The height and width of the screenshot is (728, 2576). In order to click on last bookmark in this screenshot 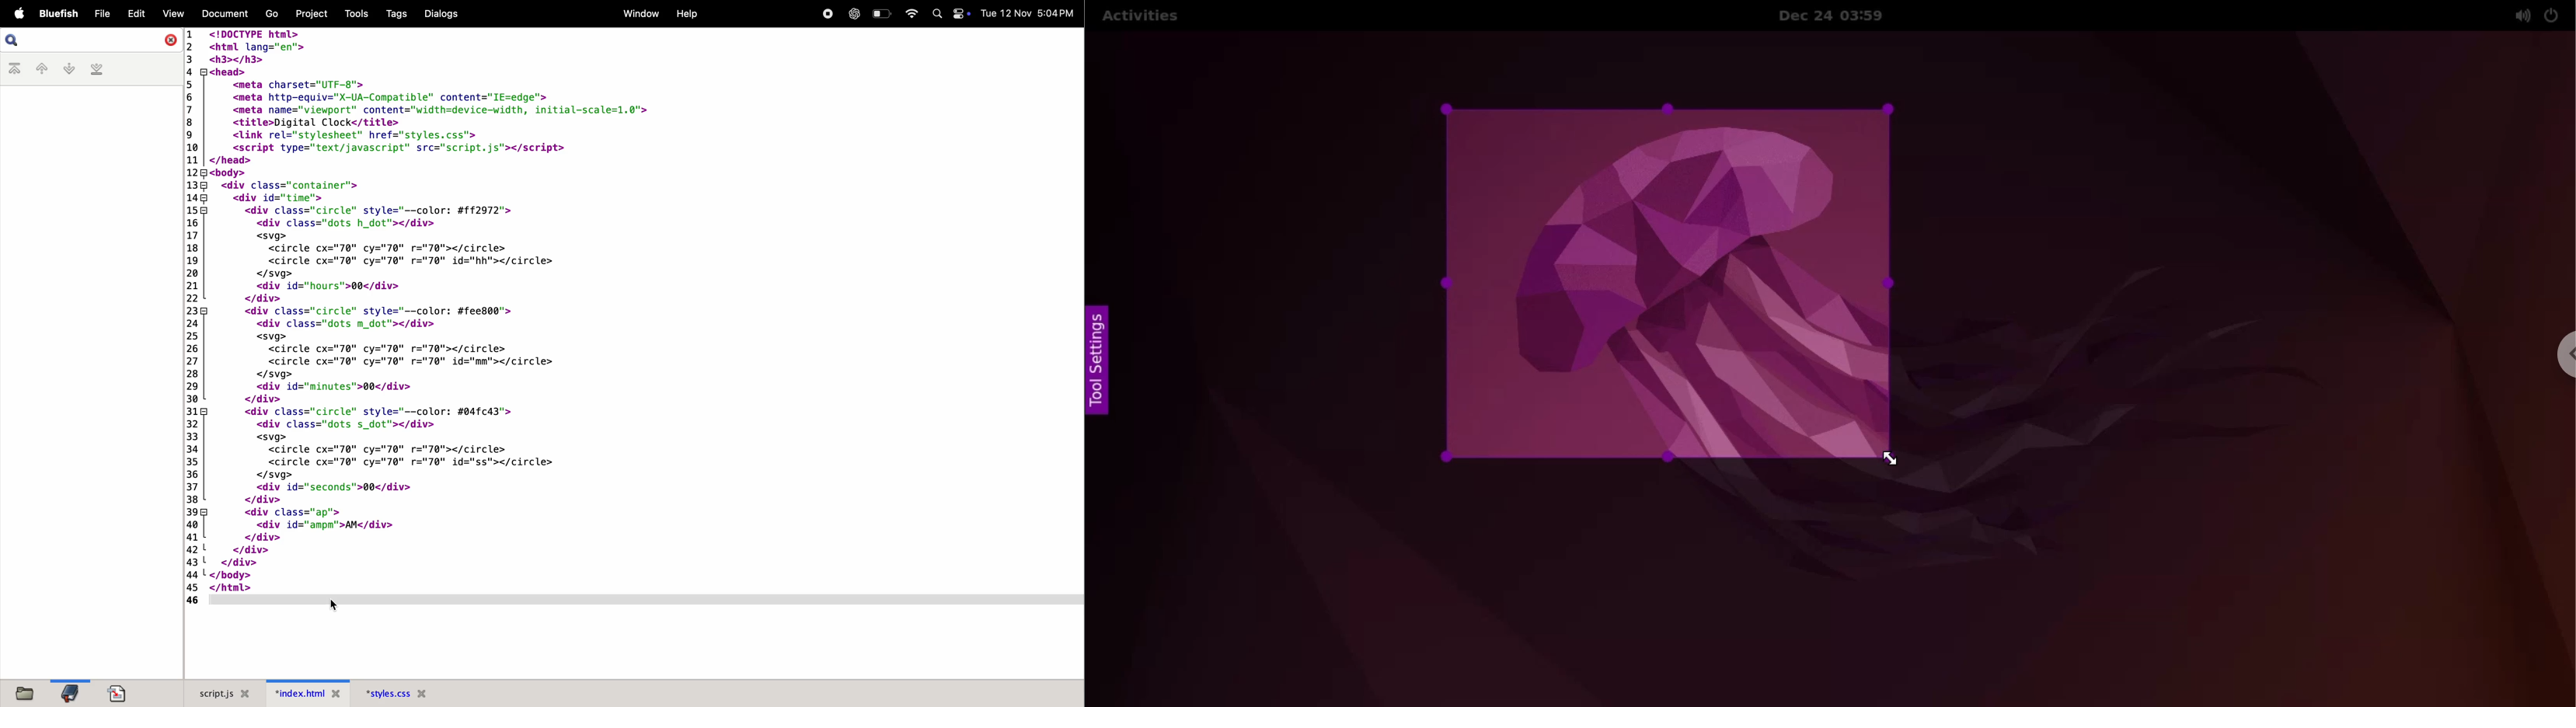, I will do `click(97, 69)`.